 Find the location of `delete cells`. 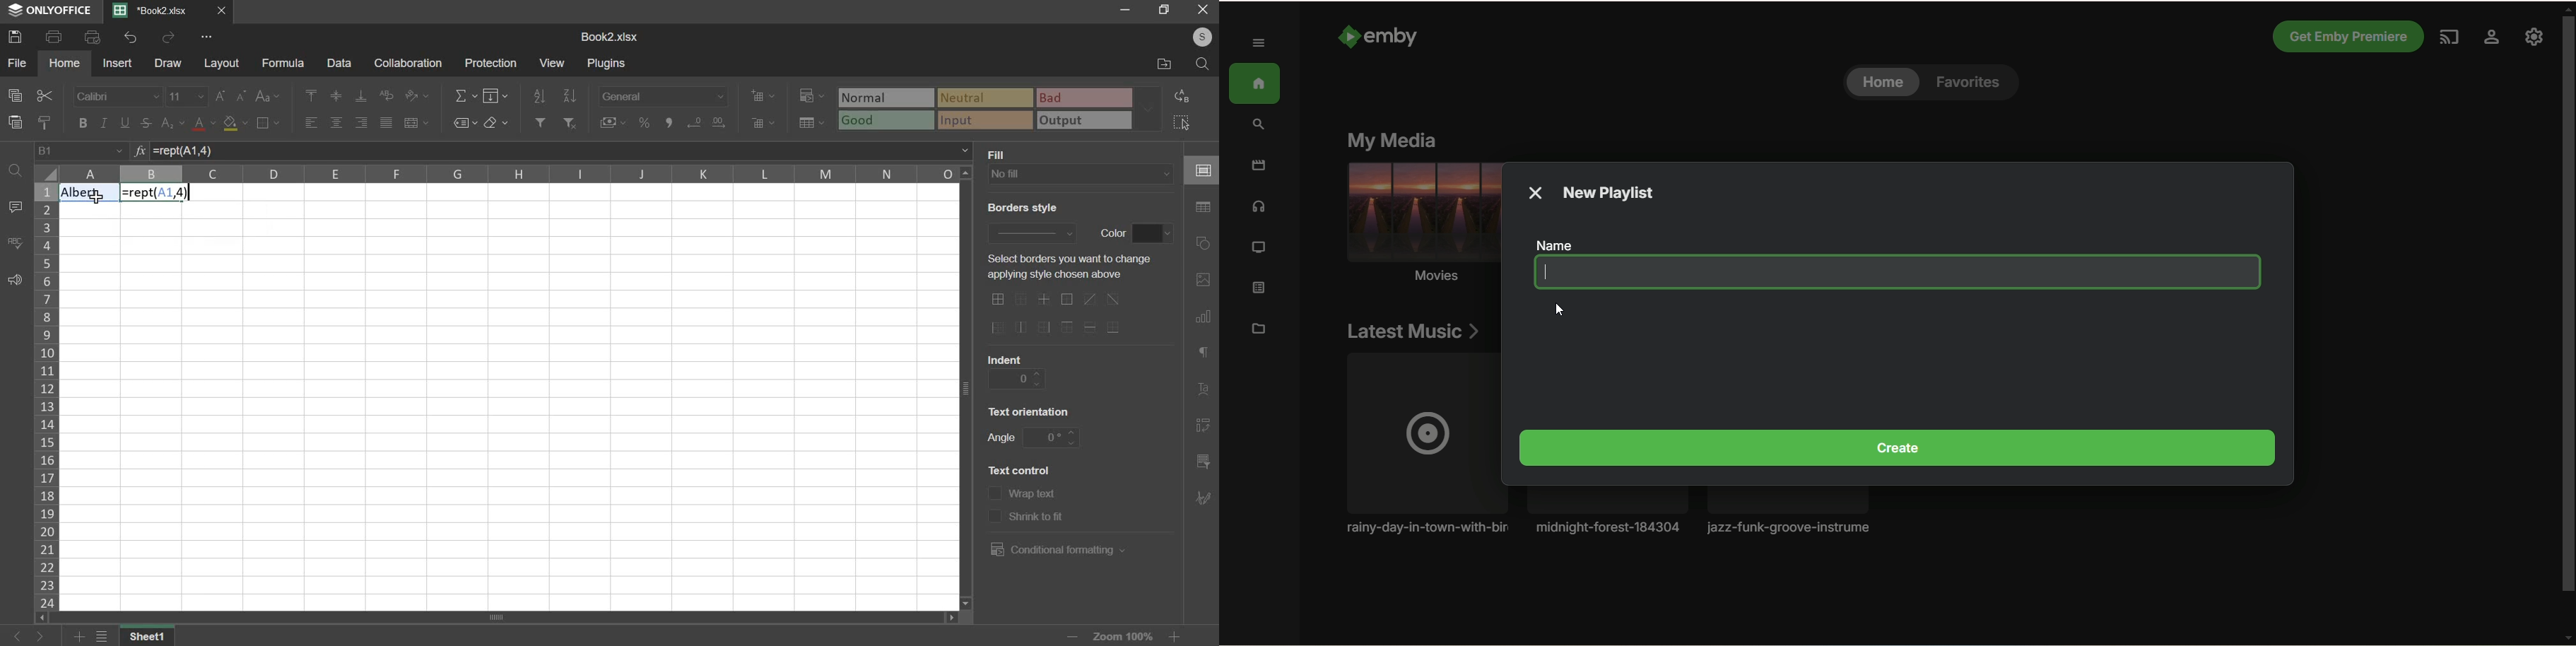

delete cells is located at coordinates (763, 123).